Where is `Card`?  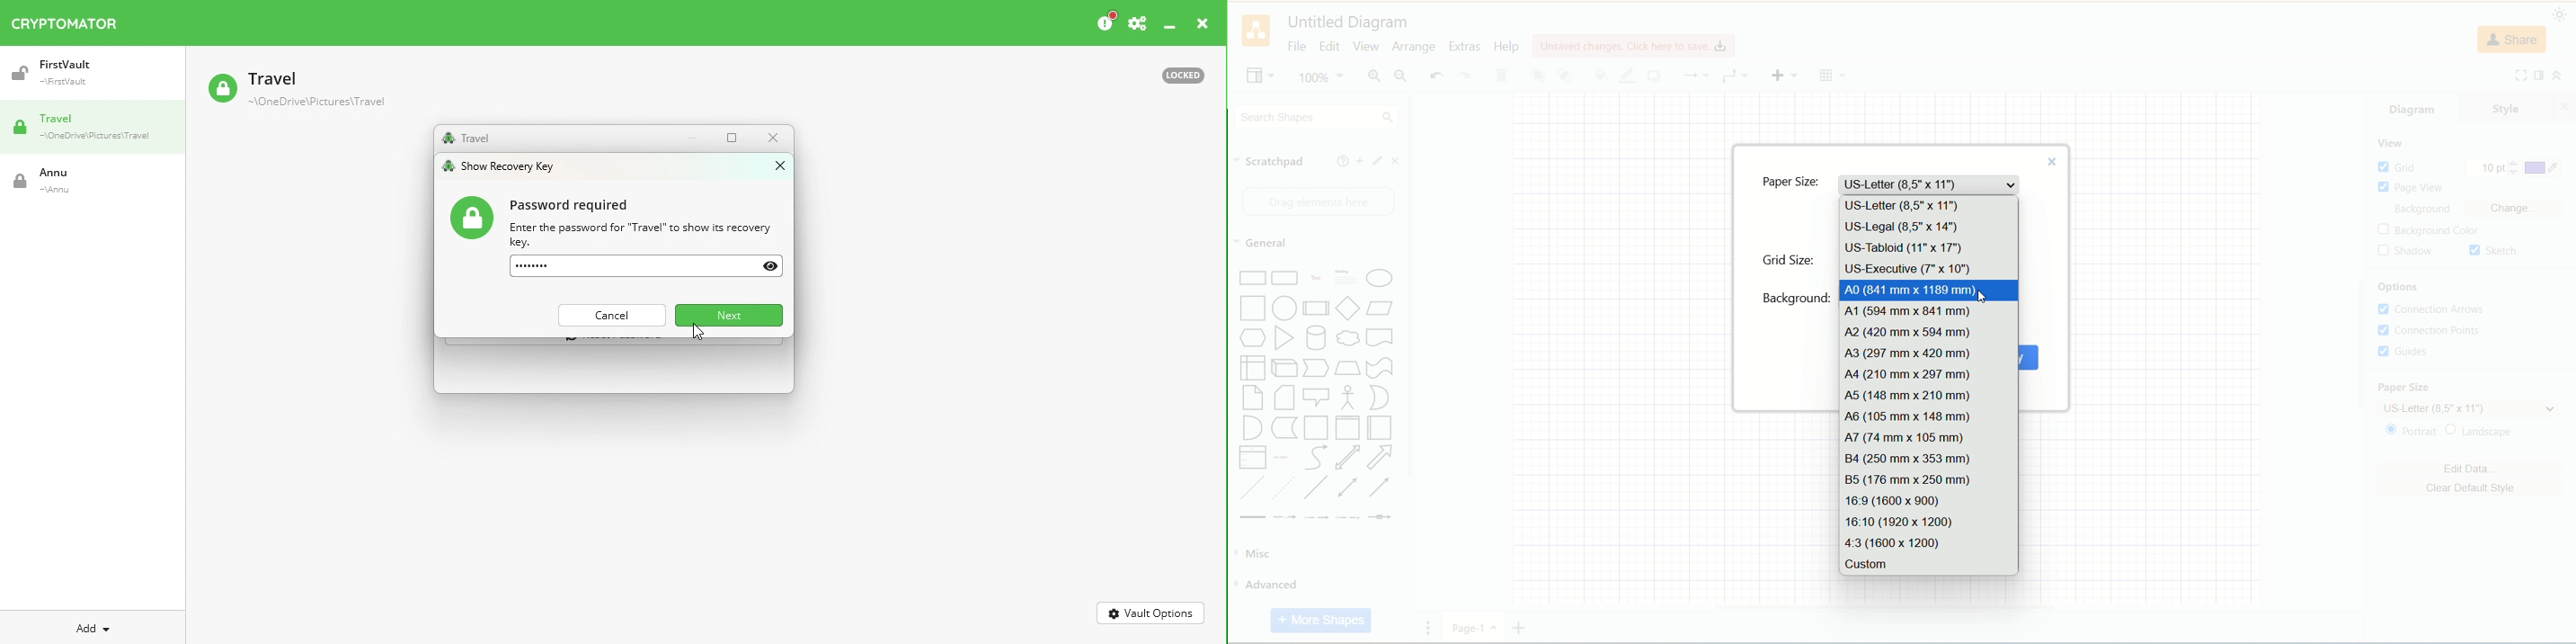 Card is located at coordinates (1285, 399).